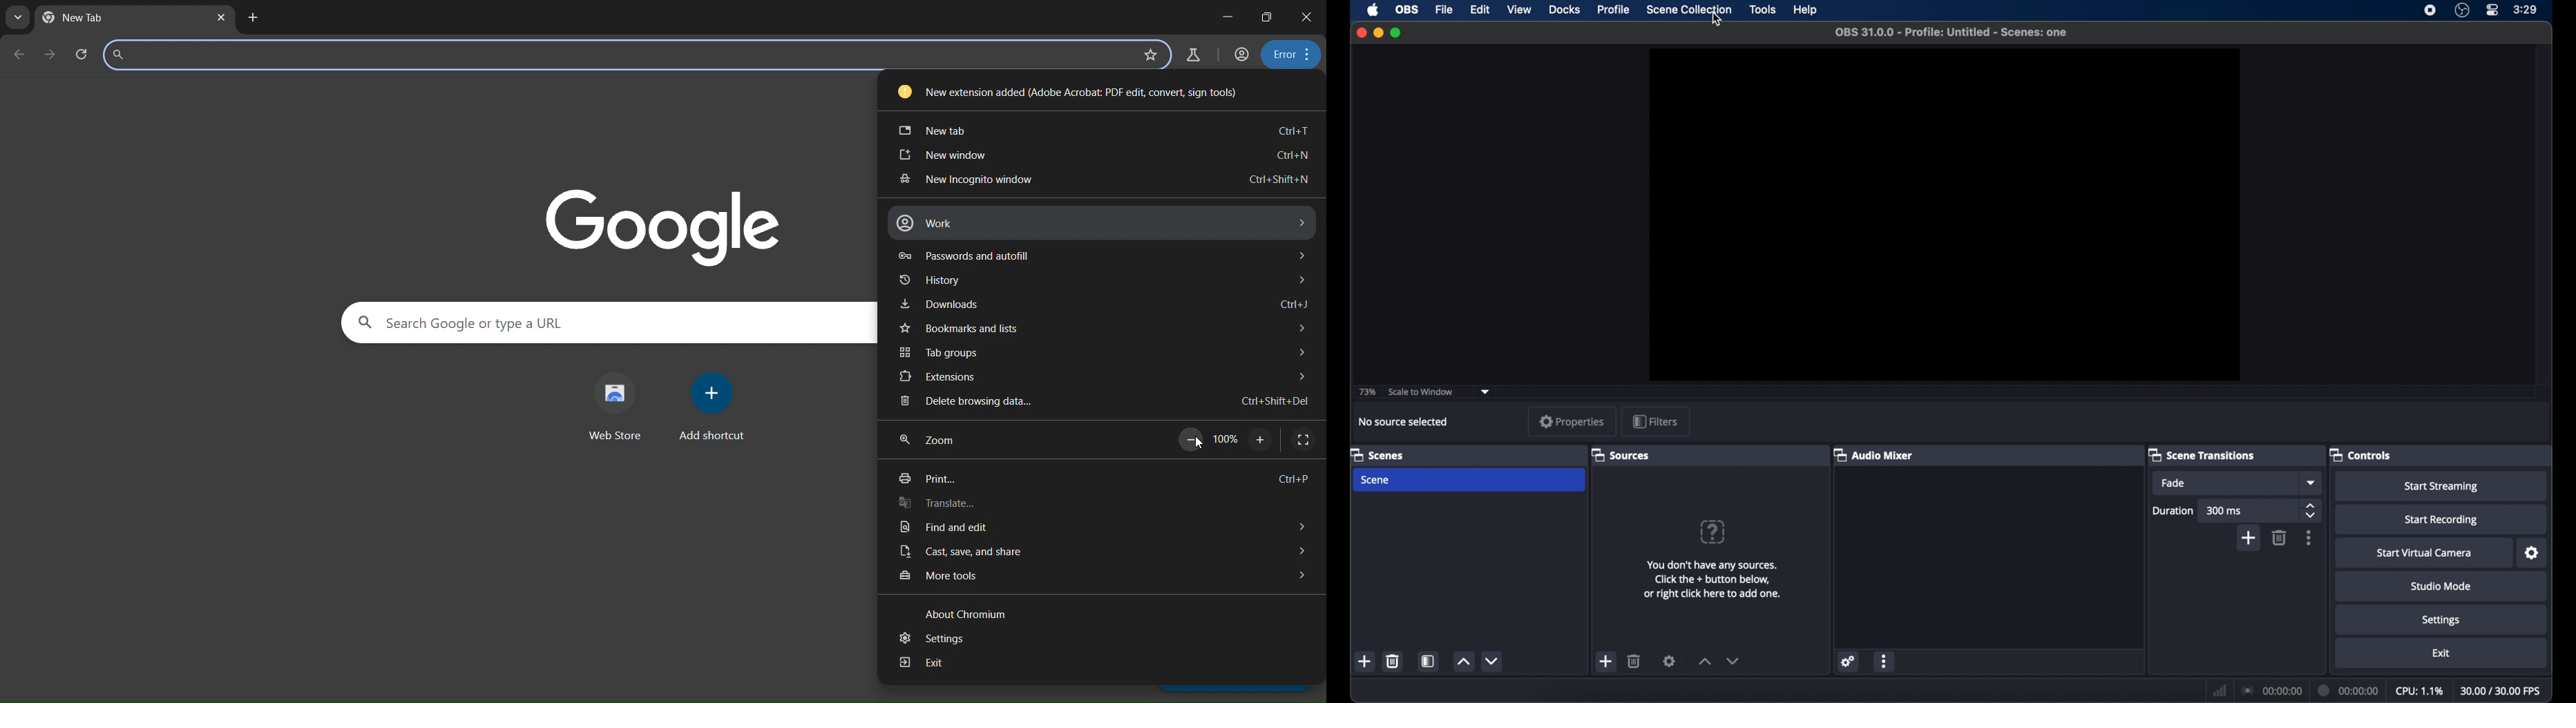  What do you see at coordinates (1421, 392) in the screenshot?
I see `scale to window` at bounding box center [1421, 392].